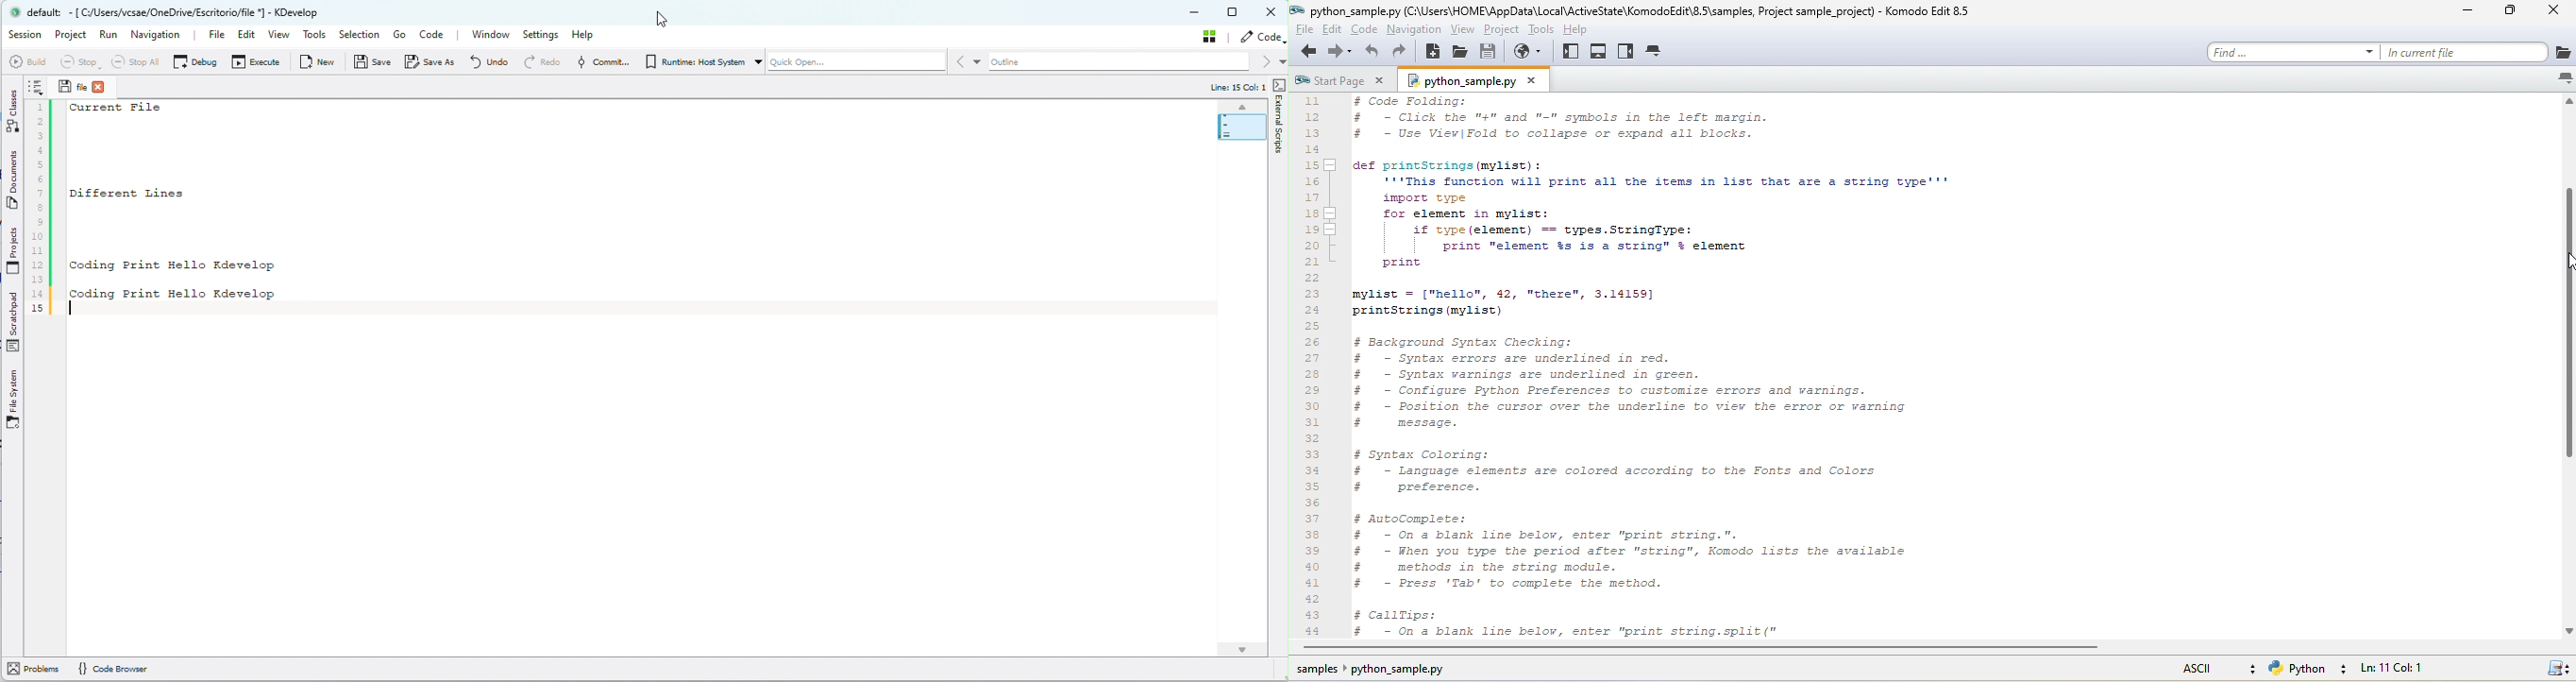 The width and height of the screenshot is (2576, 700). I want to click on sample python, so click(1385, 671).